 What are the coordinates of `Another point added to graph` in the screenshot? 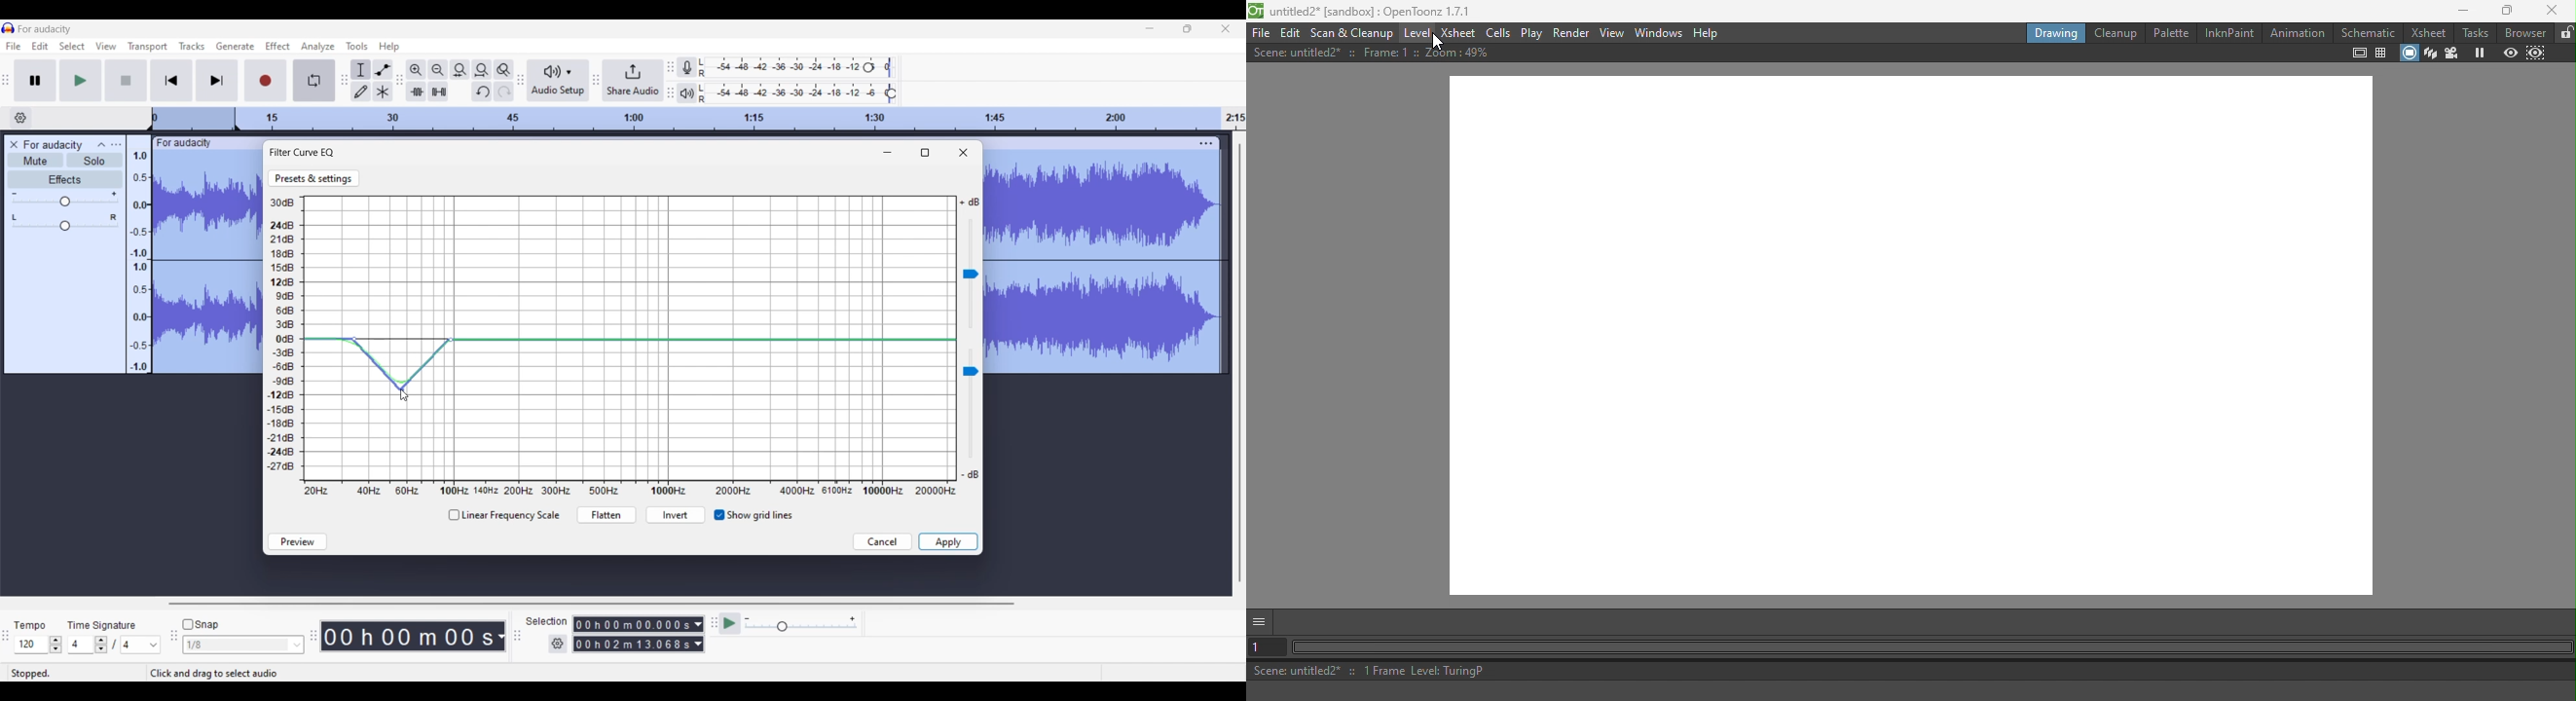 It's located at (451, 340).